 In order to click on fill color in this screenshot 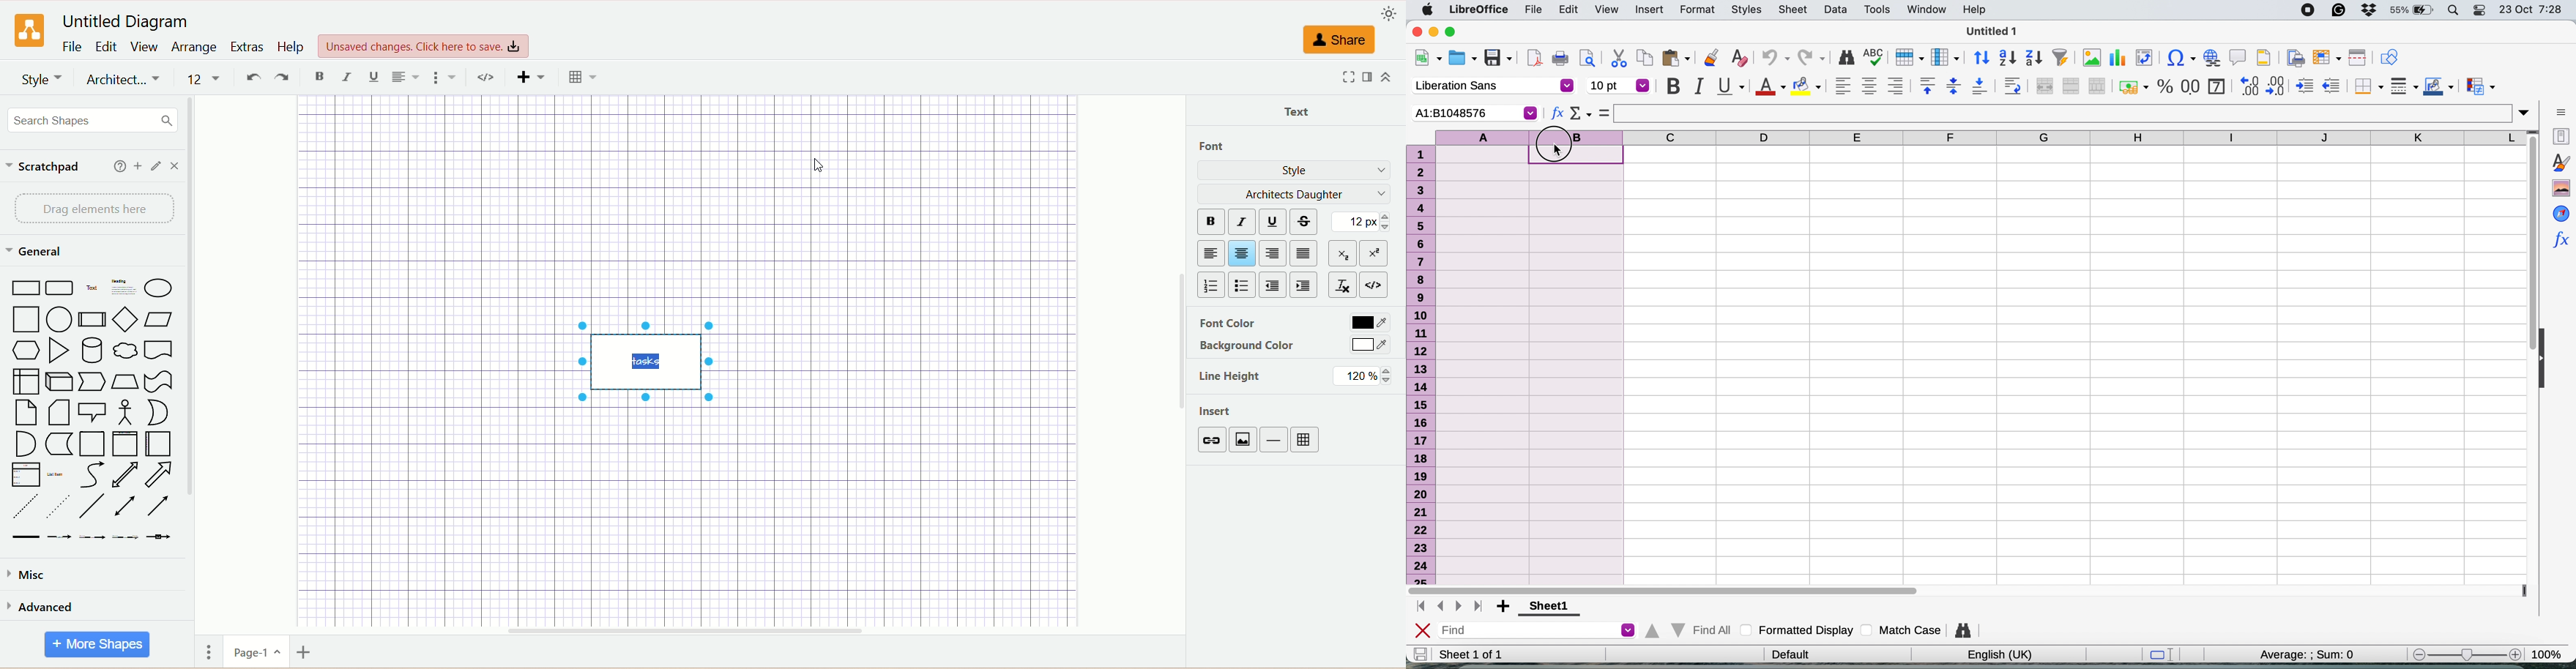, I will do `click(1806, 87)`.